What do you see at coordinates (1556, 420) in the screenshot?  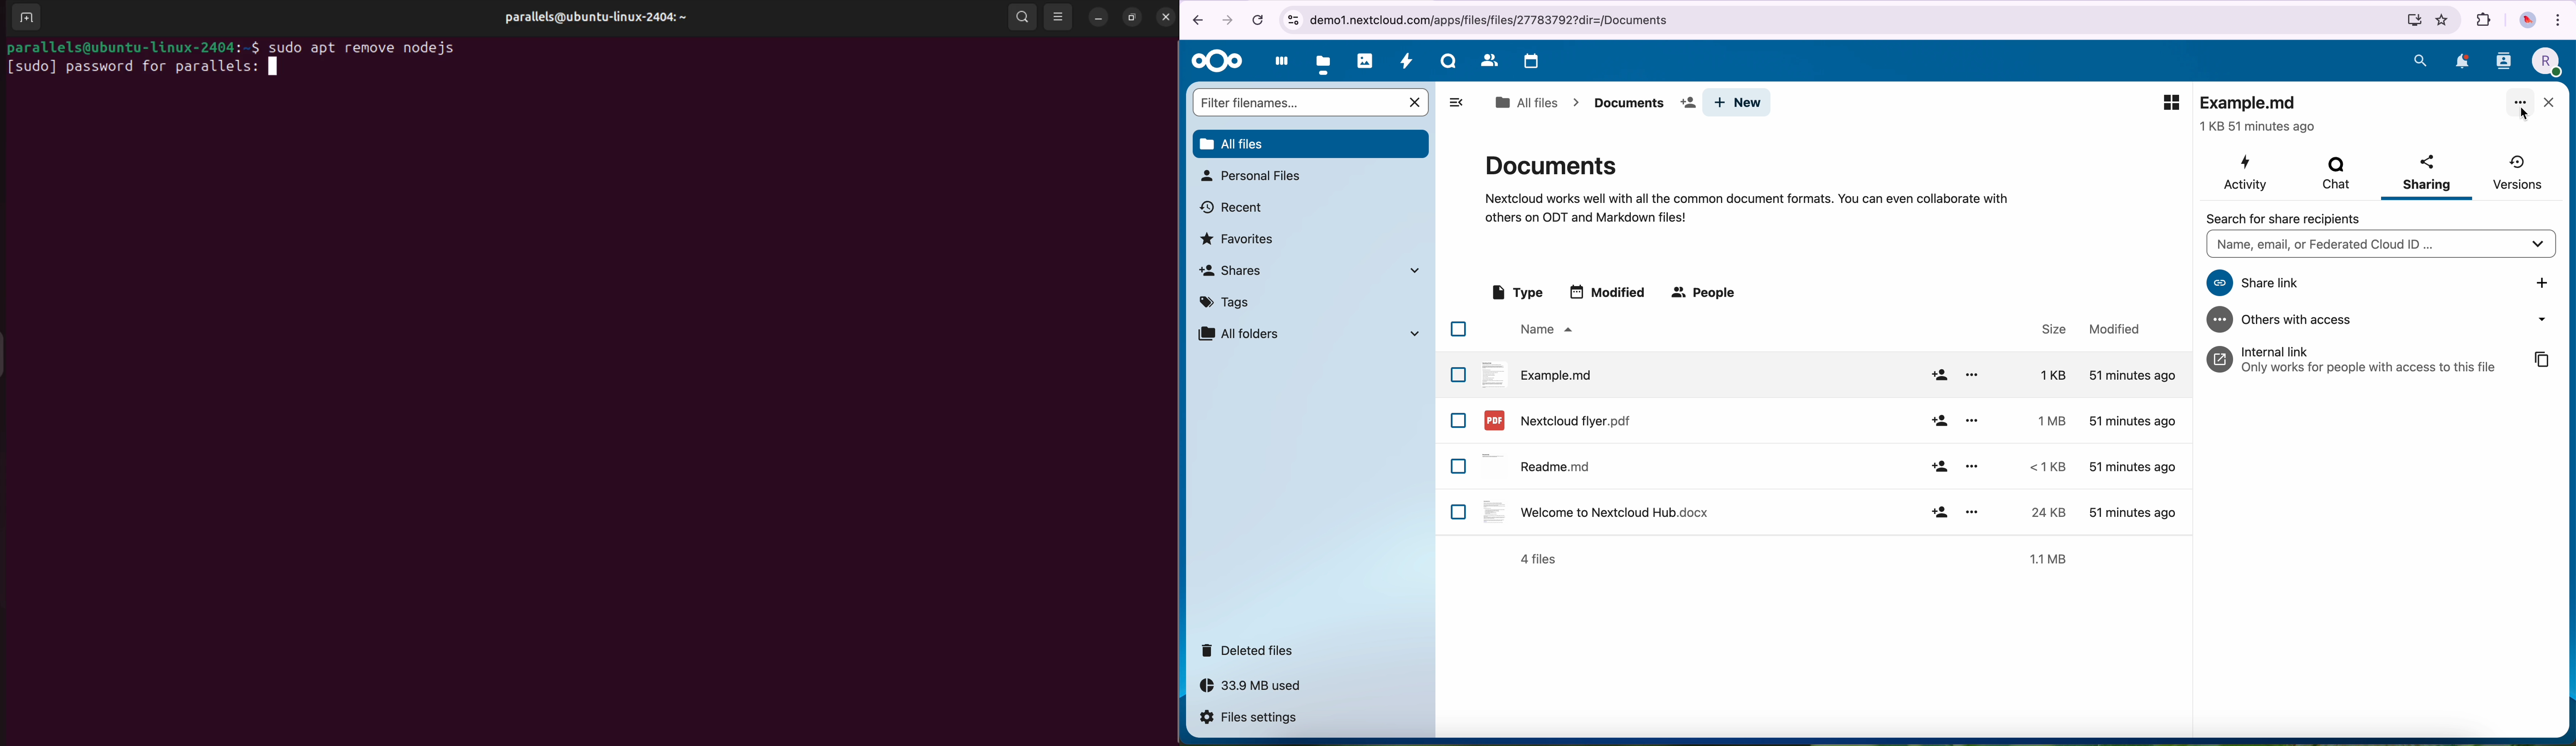 I see `nextcloud flyer.pdf` at bounding box center [1556, 420].